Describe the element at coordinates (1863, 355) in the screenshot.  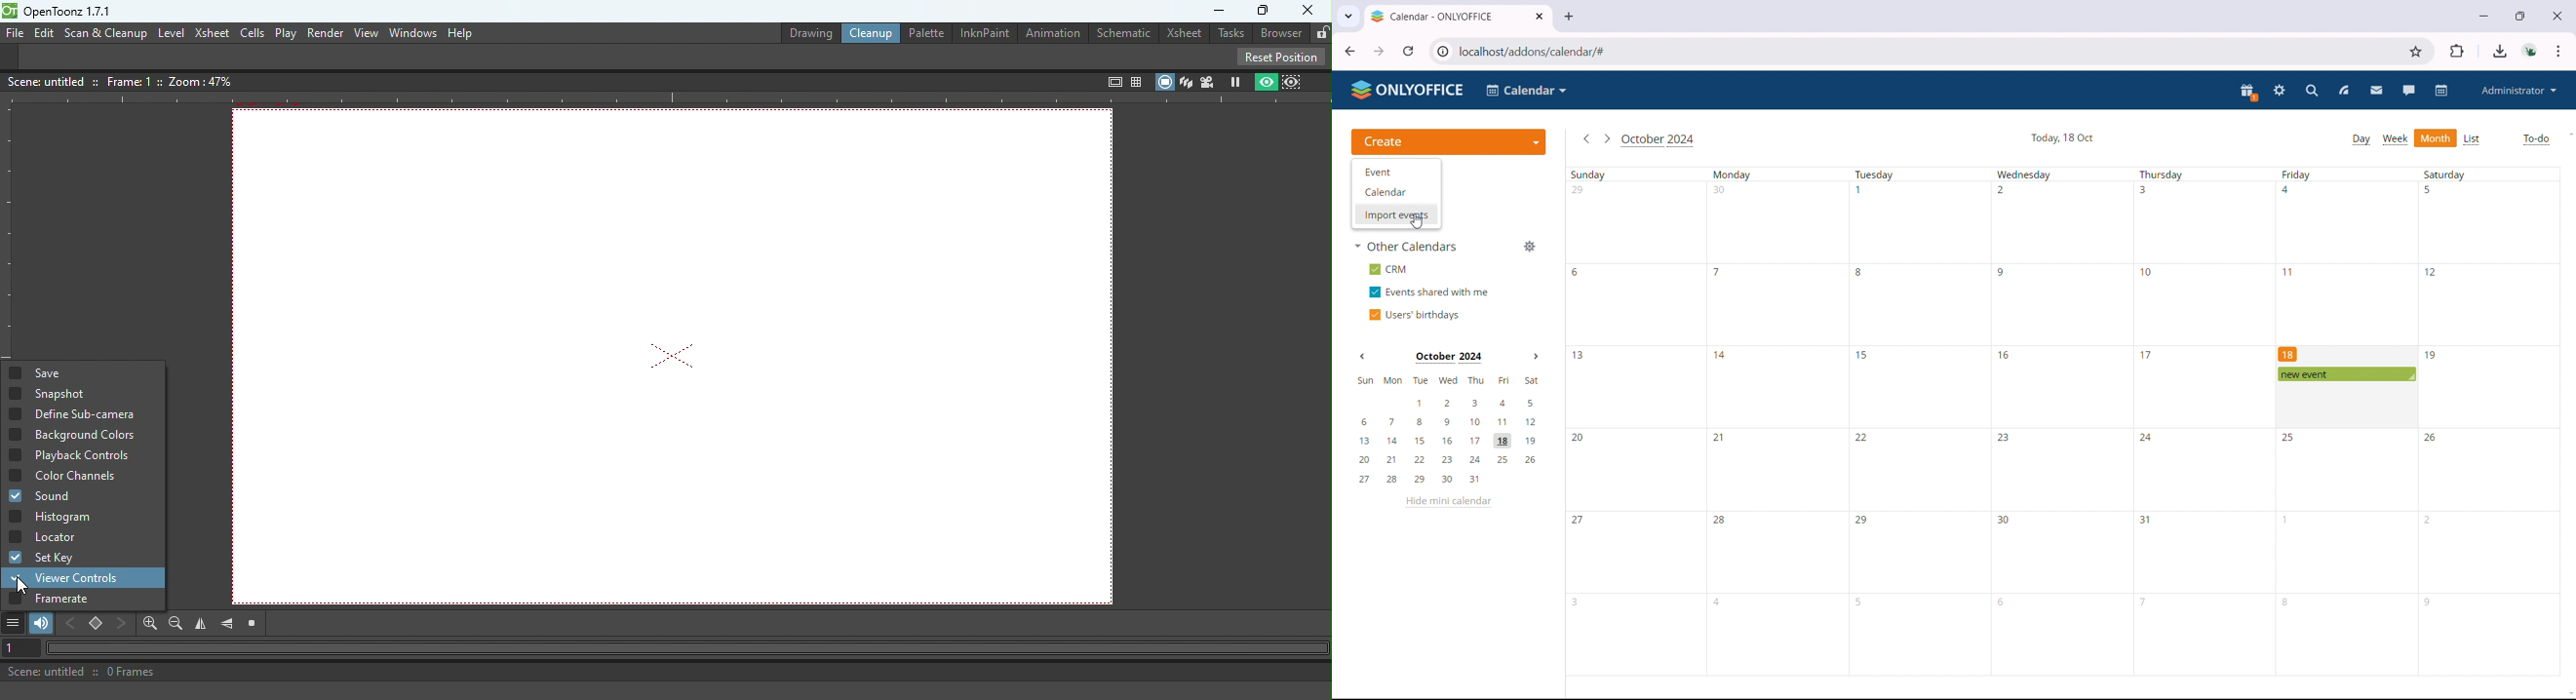
I see `15` at that location.